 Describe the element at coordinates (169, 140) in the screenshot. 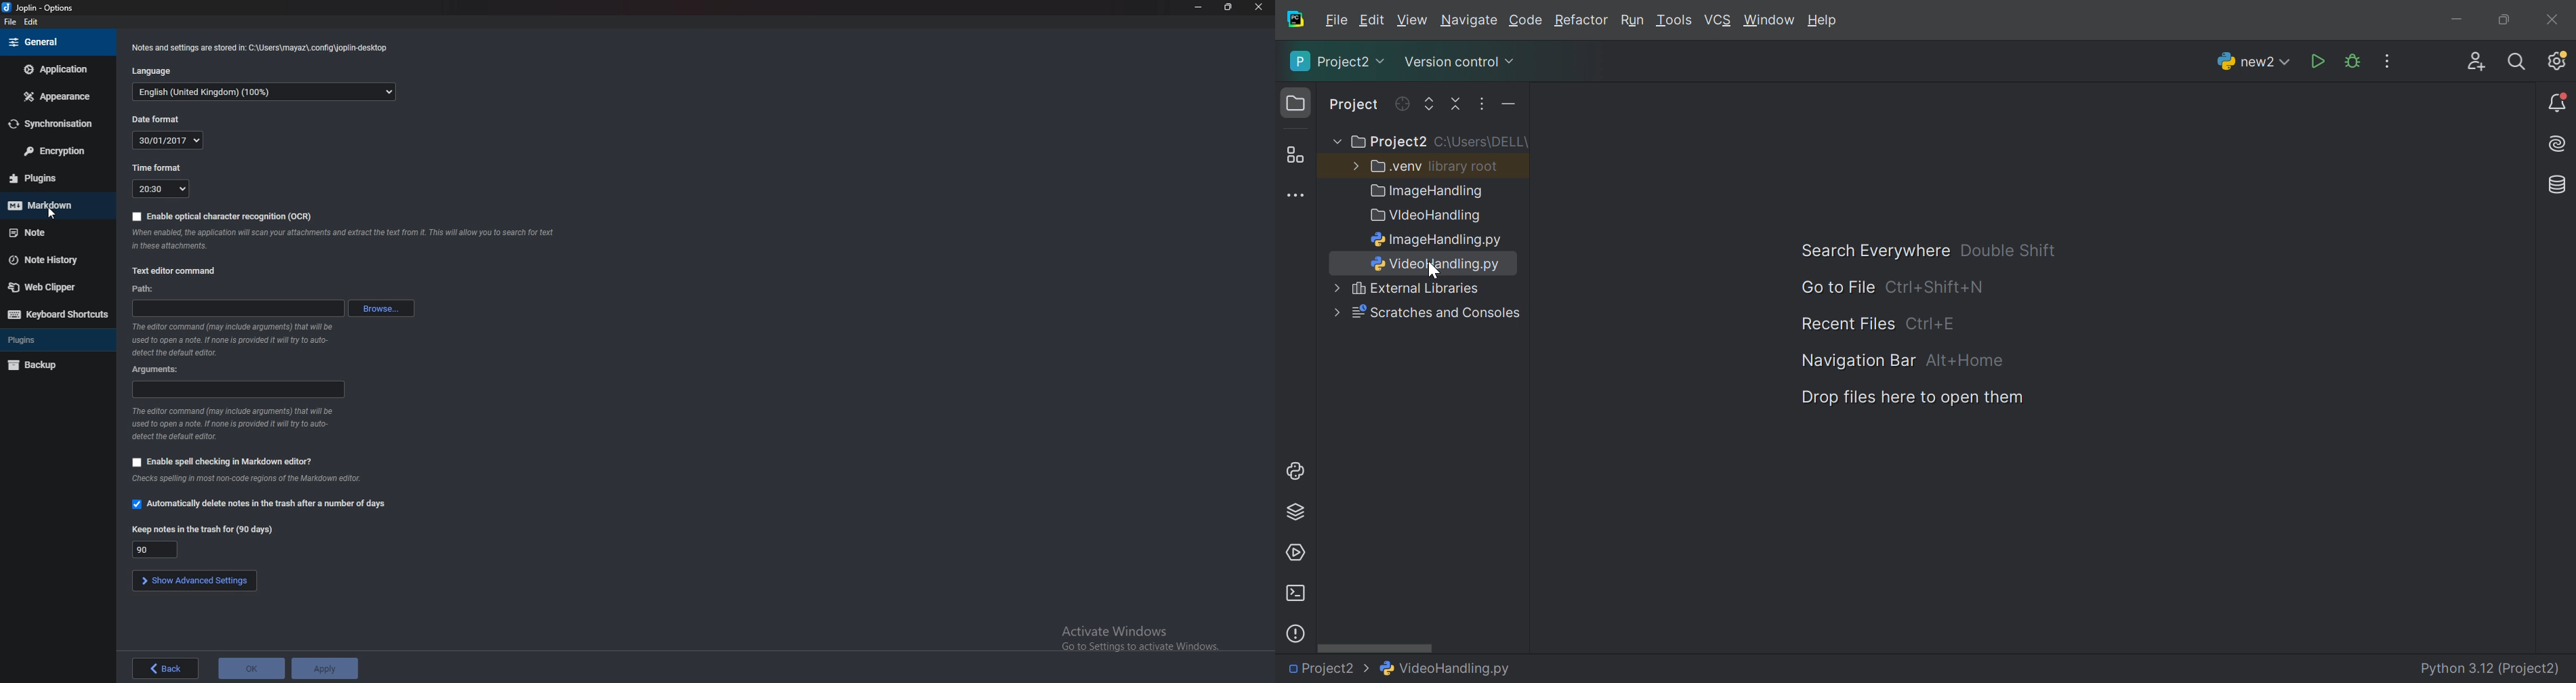

I see `Date format` at that location.